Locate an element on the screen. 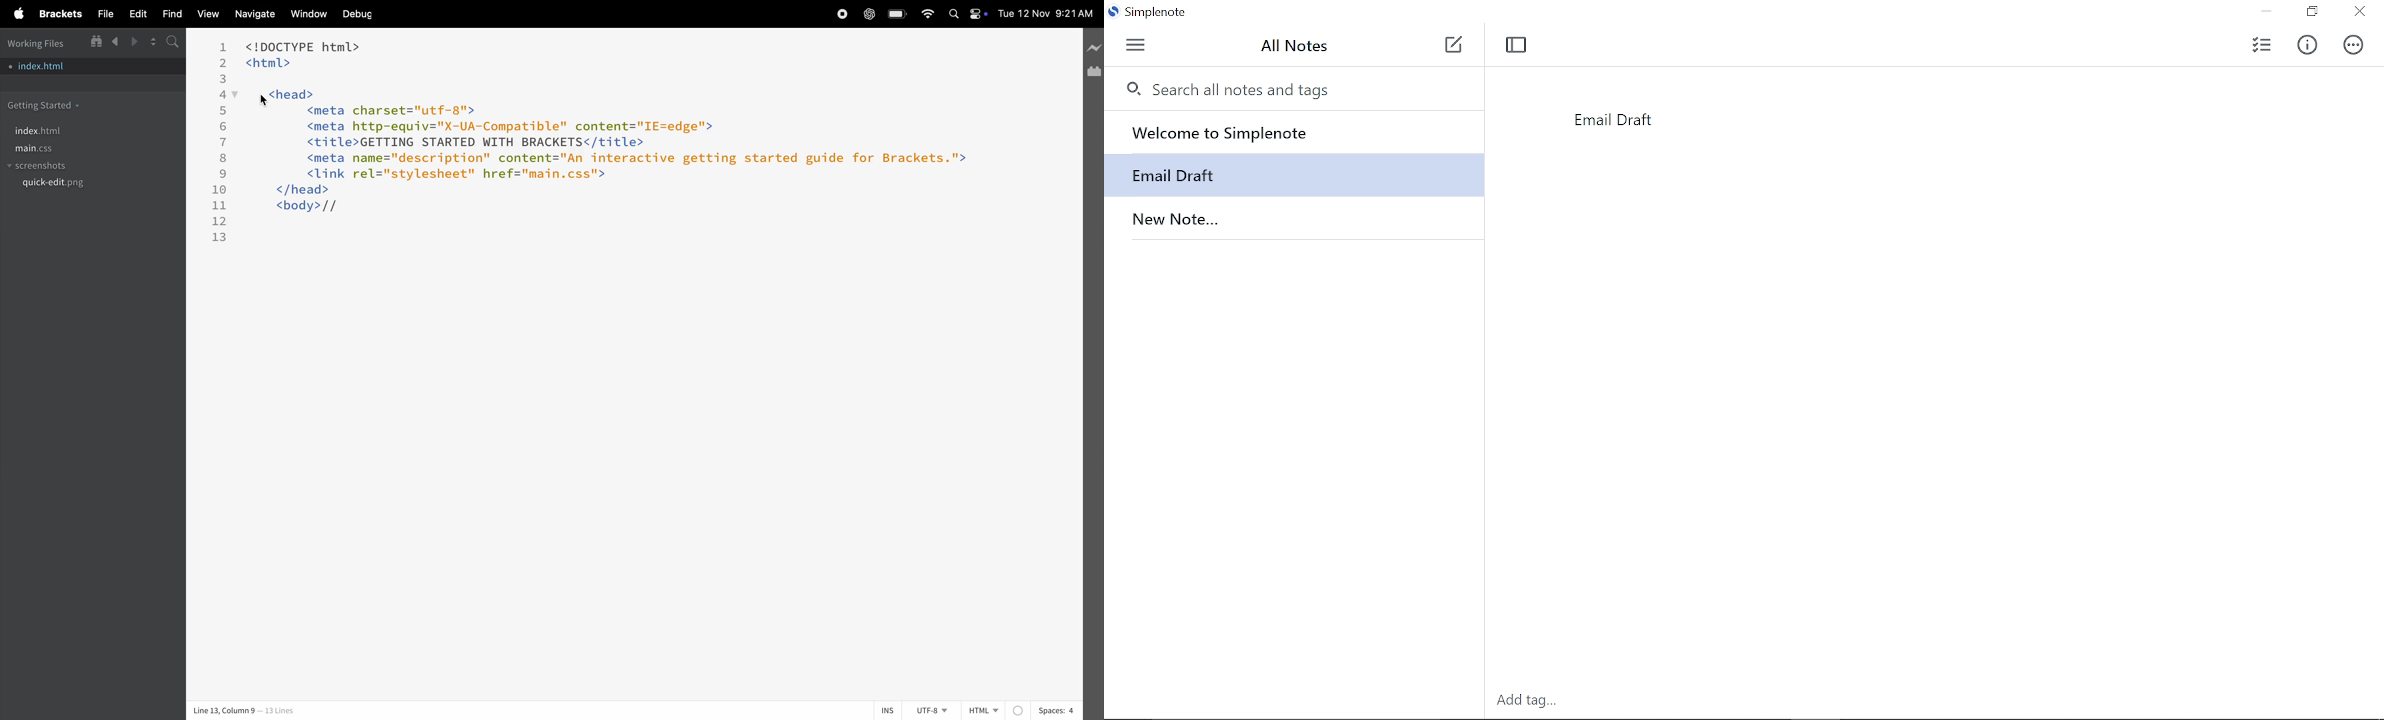 Image resolution: width=2408 pixels, height=728 pixels. line and column no is located at coordinates (242, 711).